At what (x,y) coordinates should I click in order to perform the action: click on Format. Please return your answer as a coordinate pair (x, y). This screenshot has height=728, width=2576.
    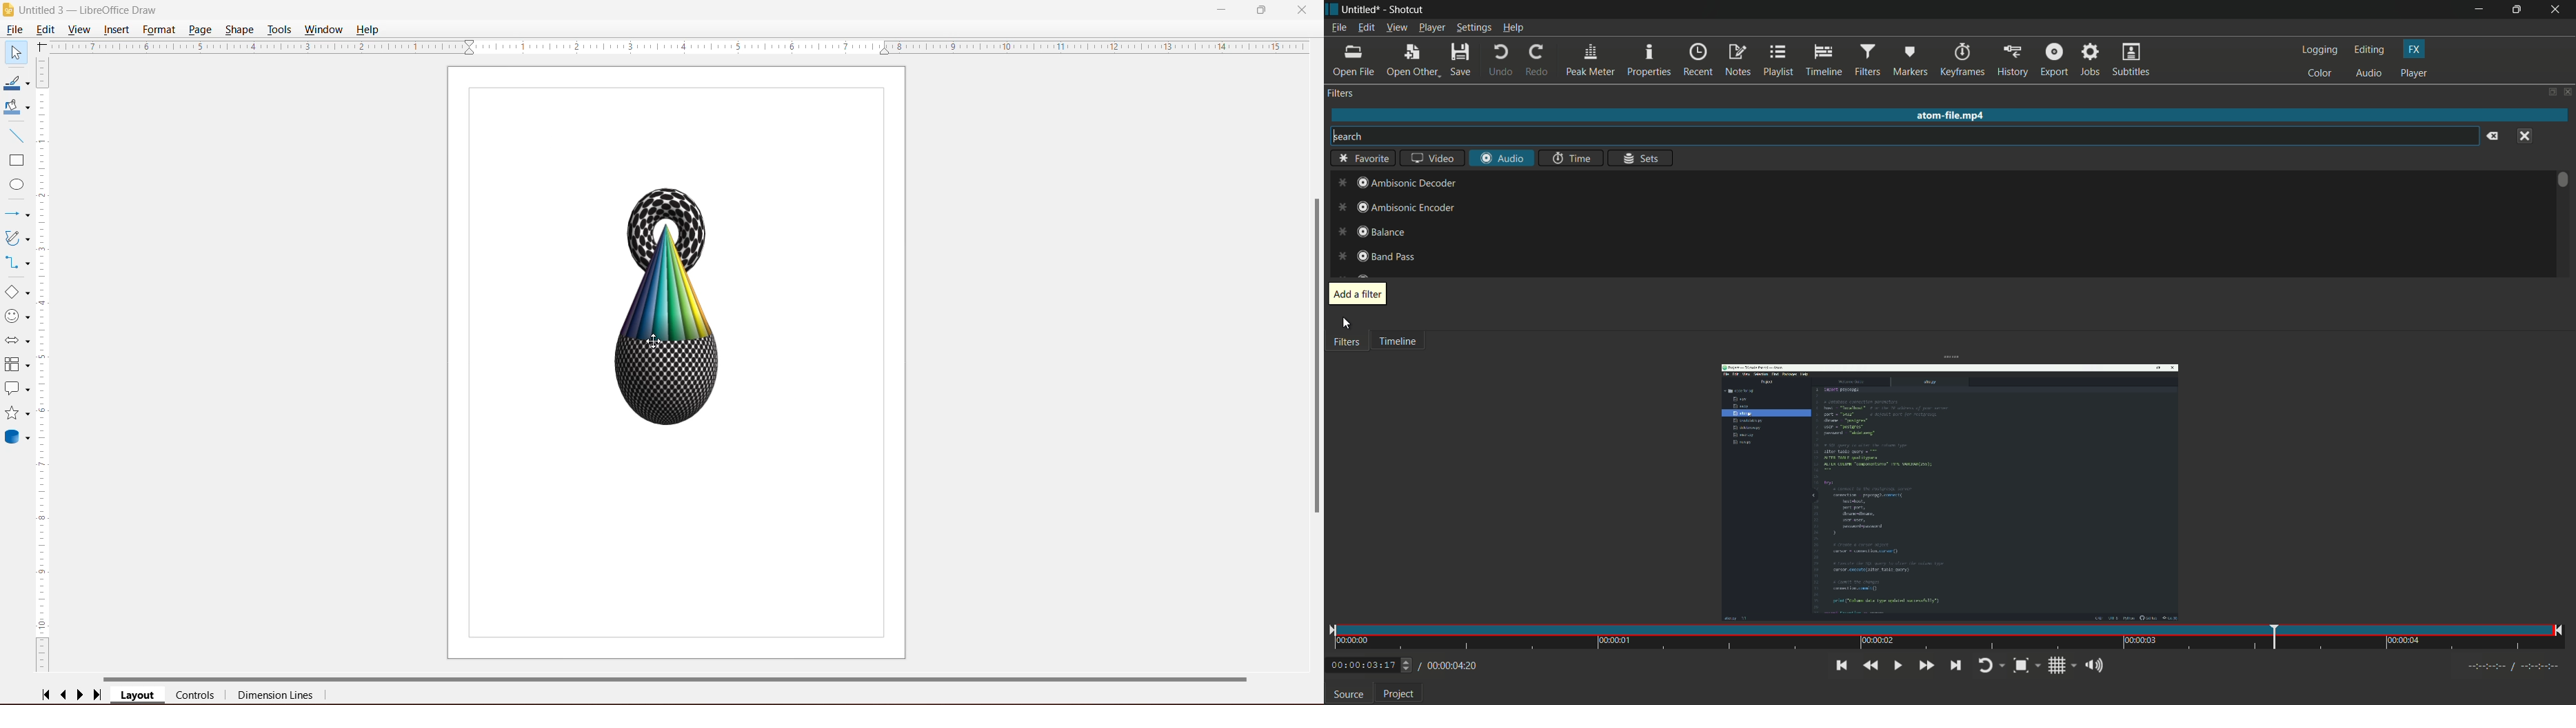
    Looking at the image, I should click on (159, 31).